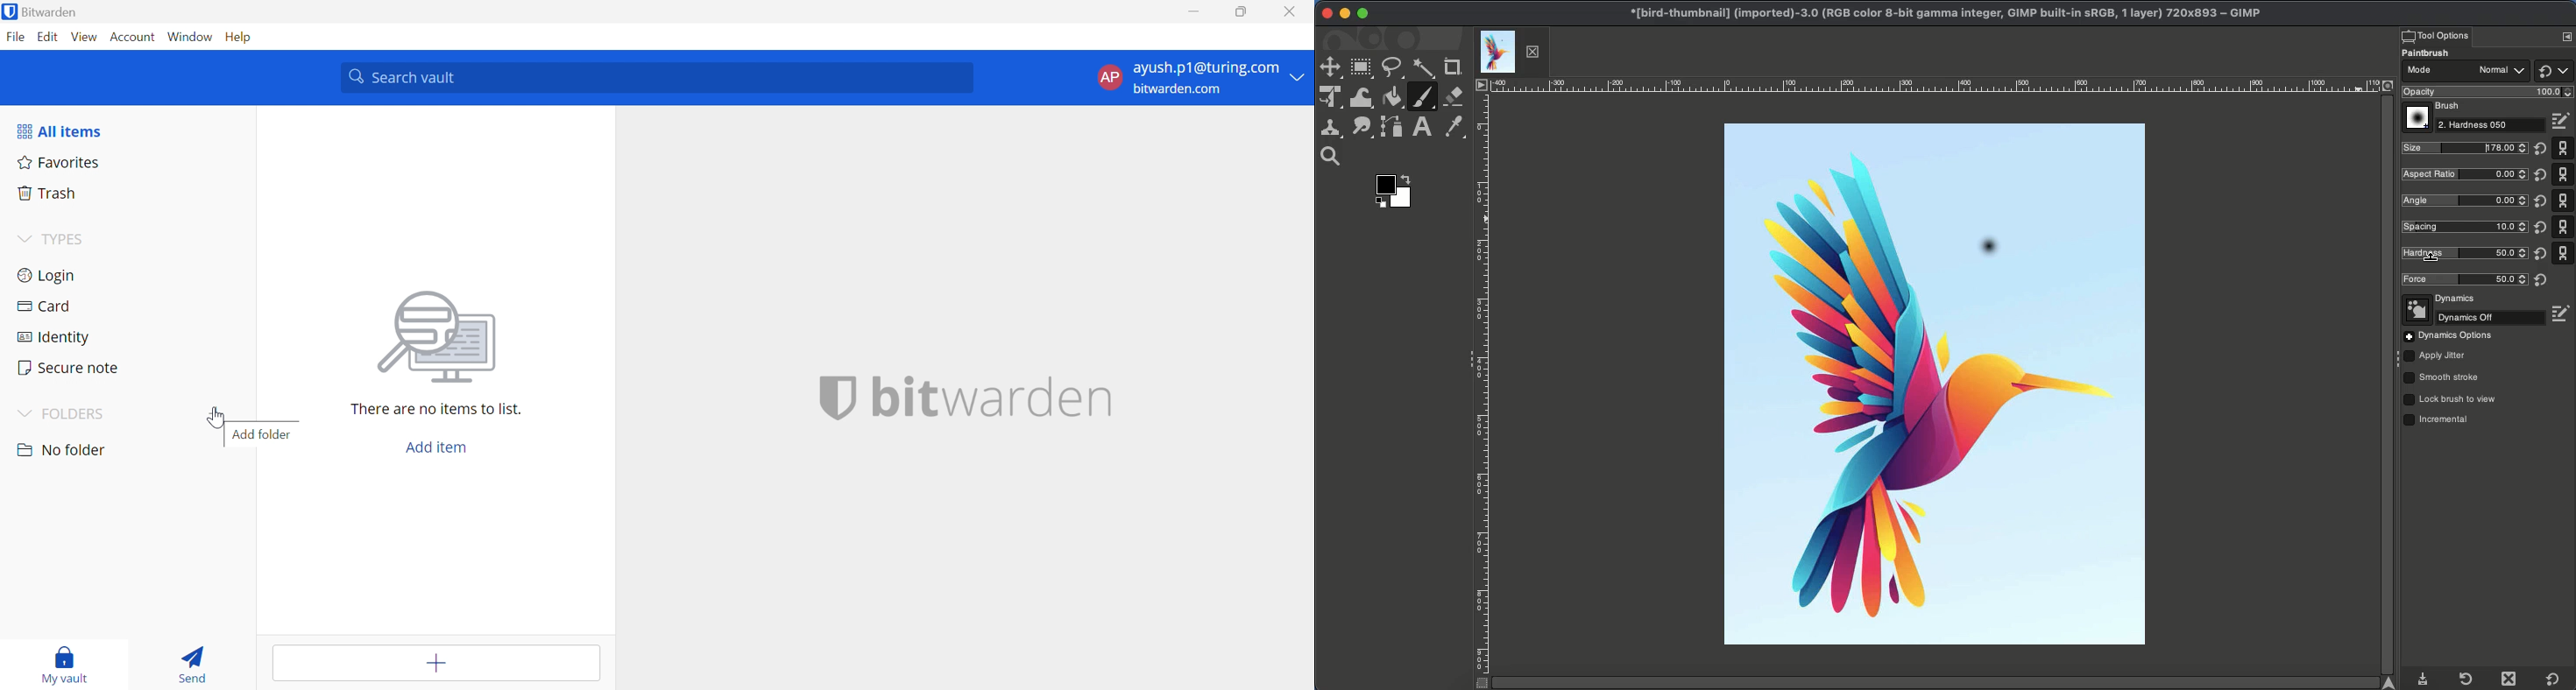 The height and width of the screenshot is (700, 2576). What do you see at coordinates (2485, 92) in the screenshot?
I see `Opacity` at bounding box center [2485, 92].